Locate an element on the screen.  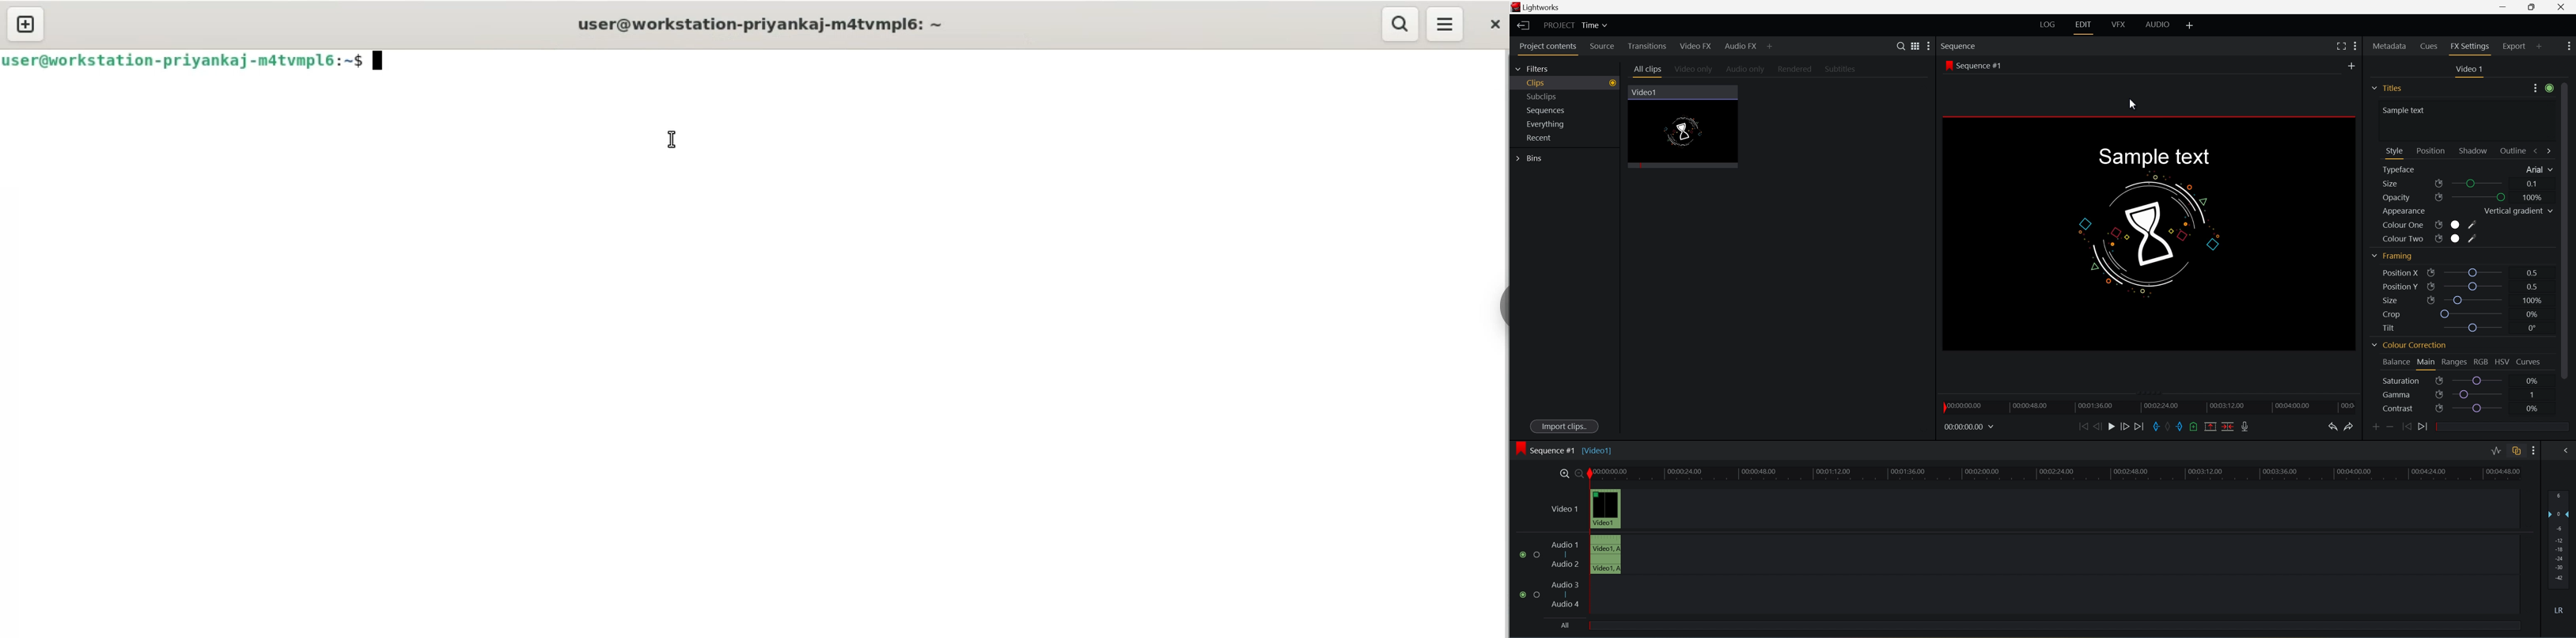
Audio 3 is located at coordinates (1565, 584).